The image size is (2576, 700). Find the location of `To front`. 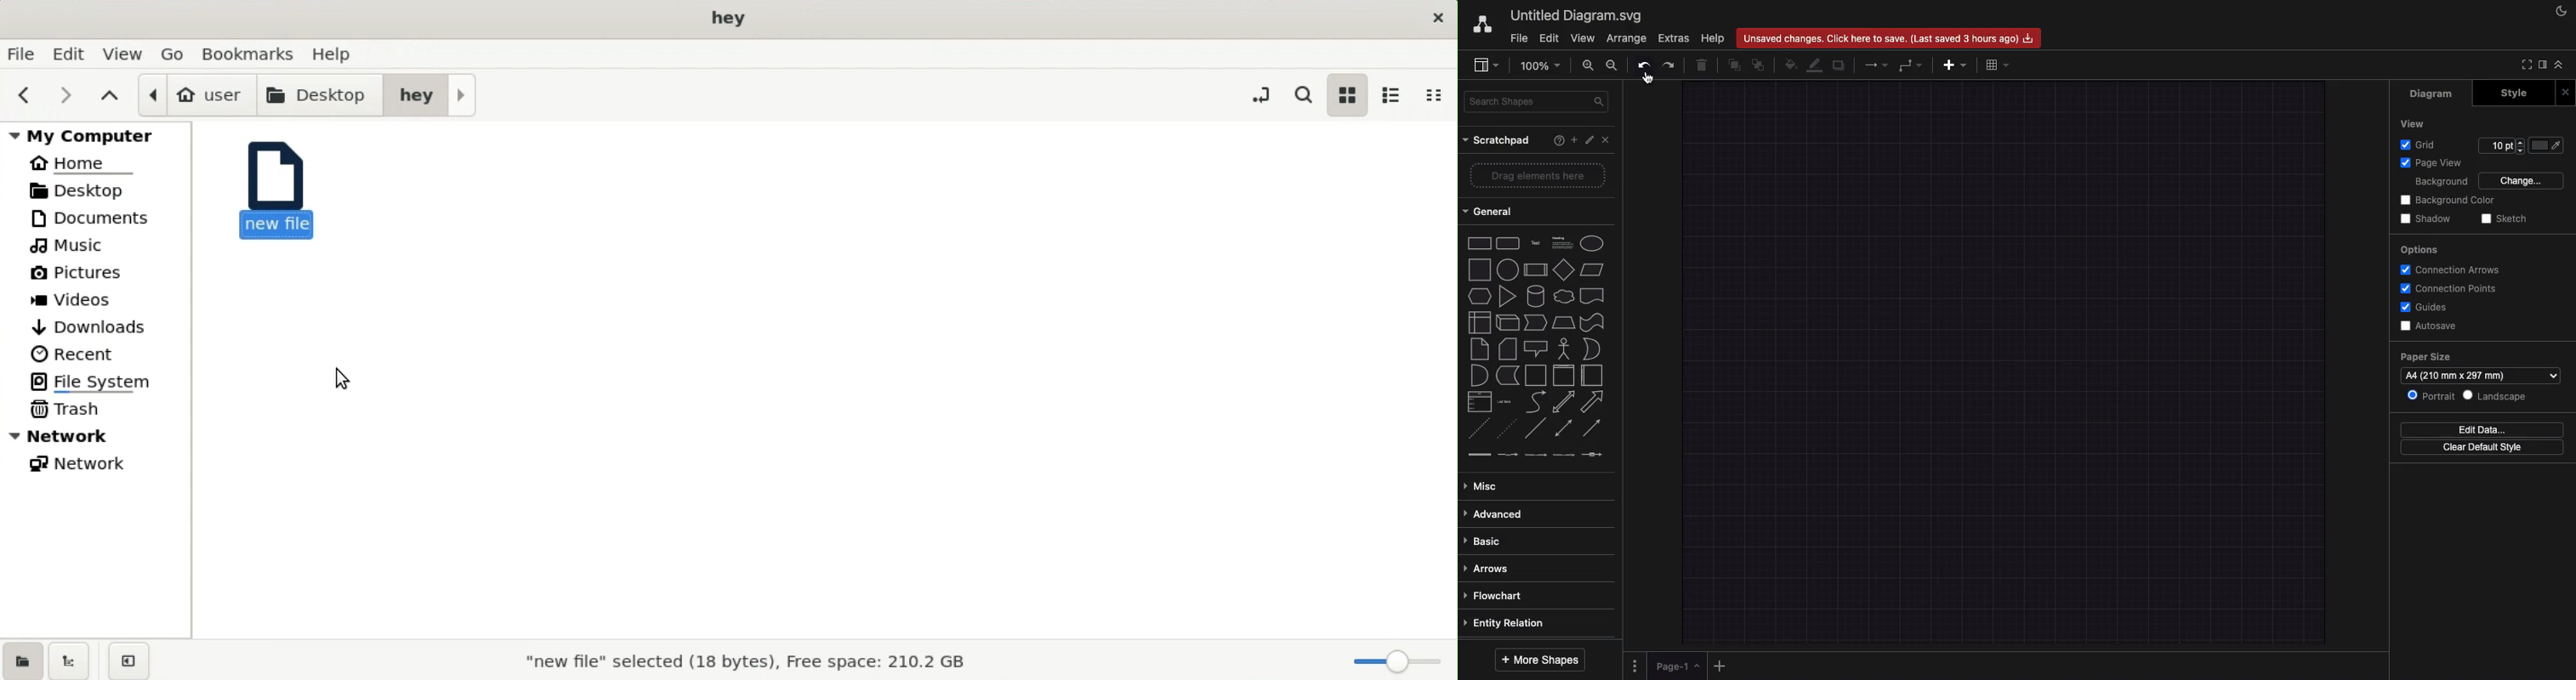

To front is located at coordinates (1734, 63).